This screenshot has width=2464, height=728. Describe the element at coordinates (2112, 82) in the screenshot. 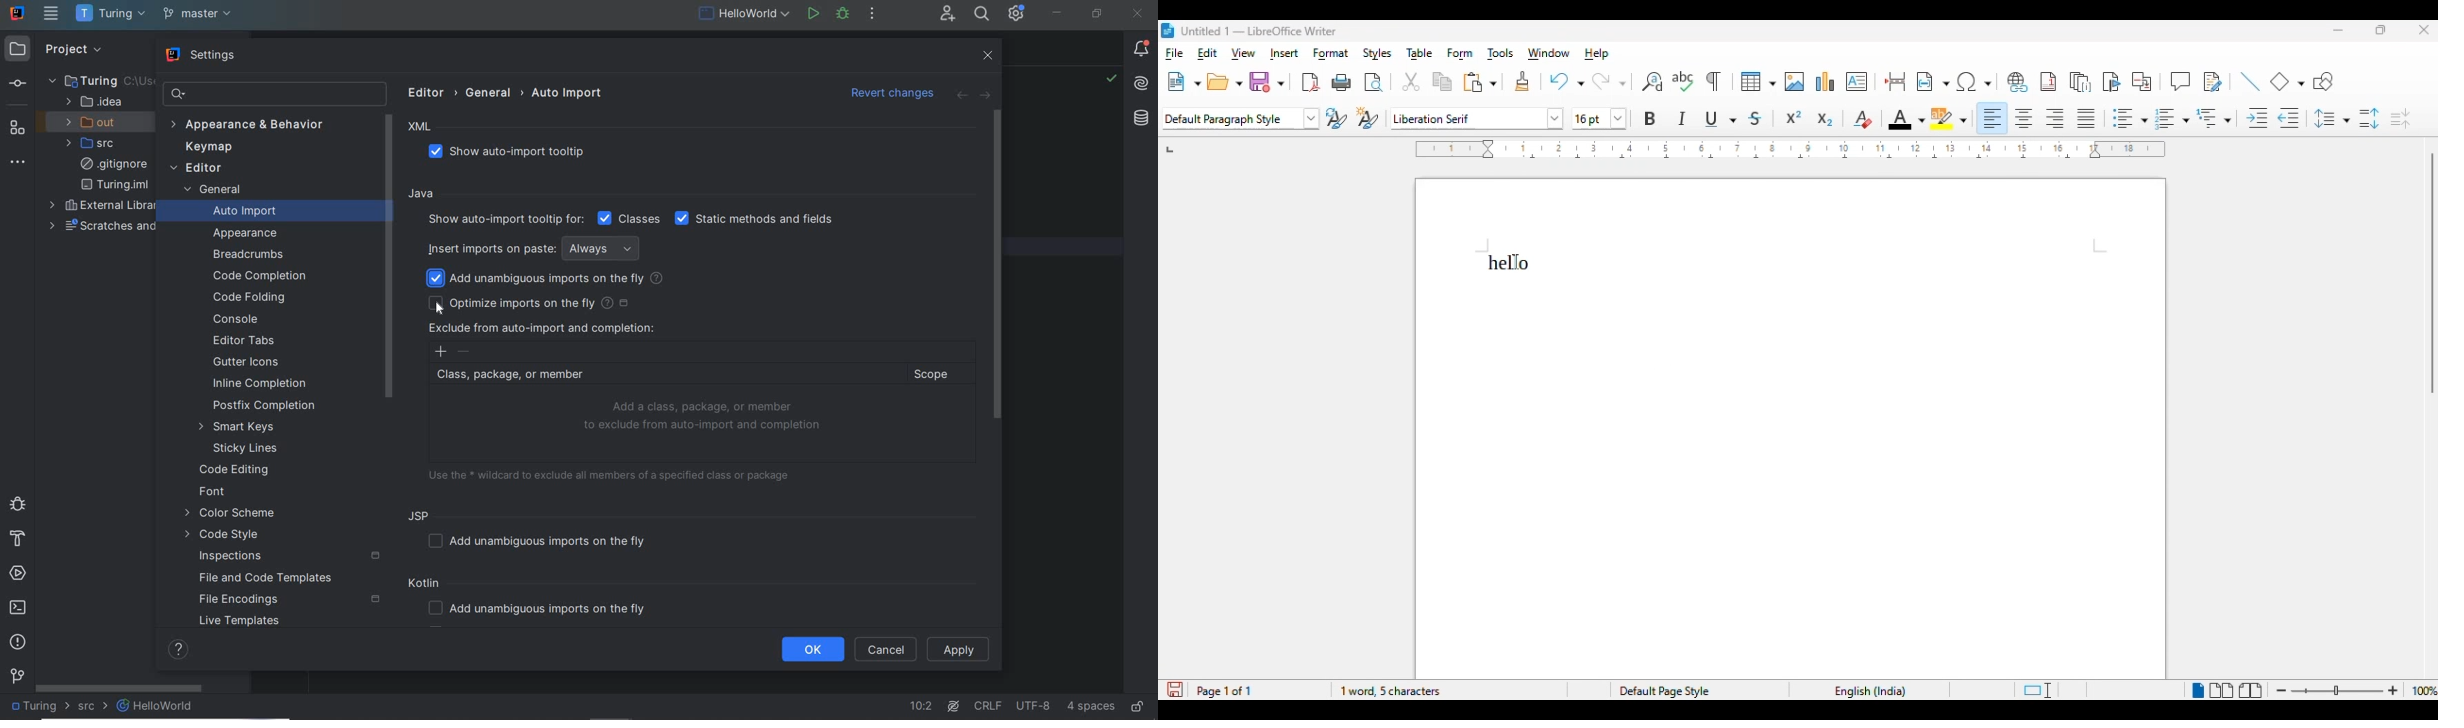

I see `insert bookmark` at that location.